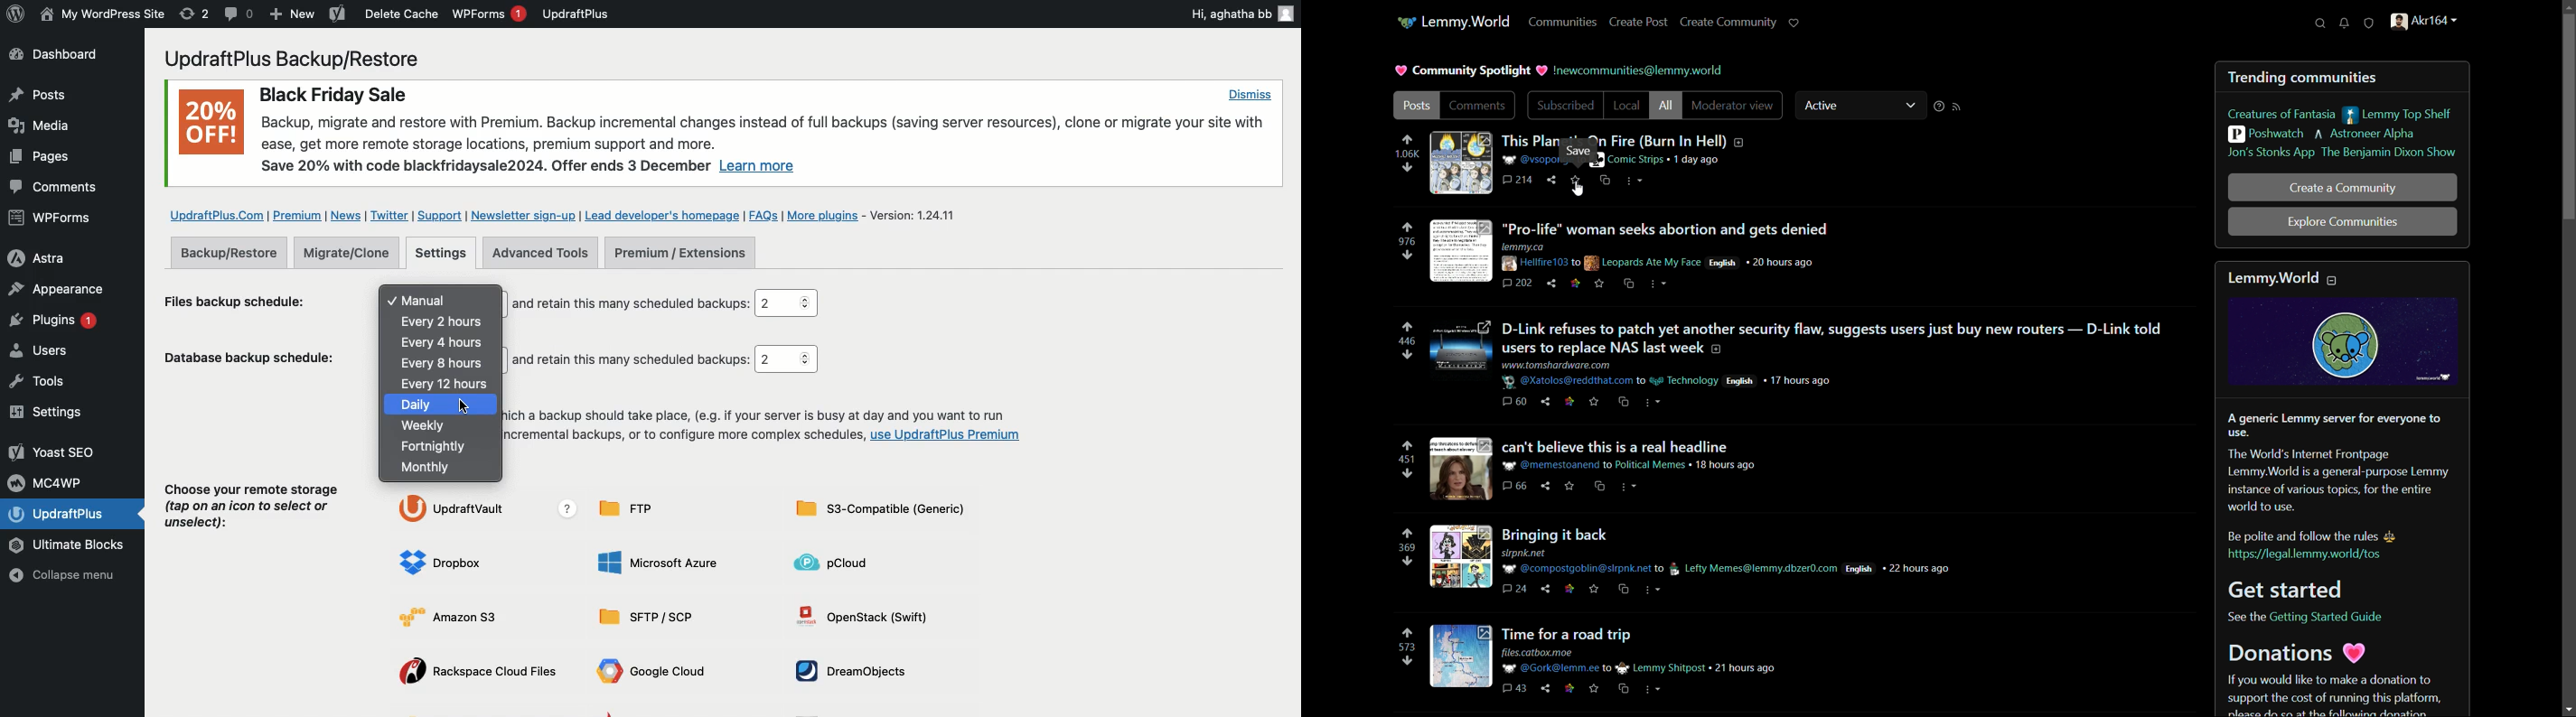  Describe the element at coordinates (520, 215) in the screenshot. I see `Newsletter sign up` at that location.